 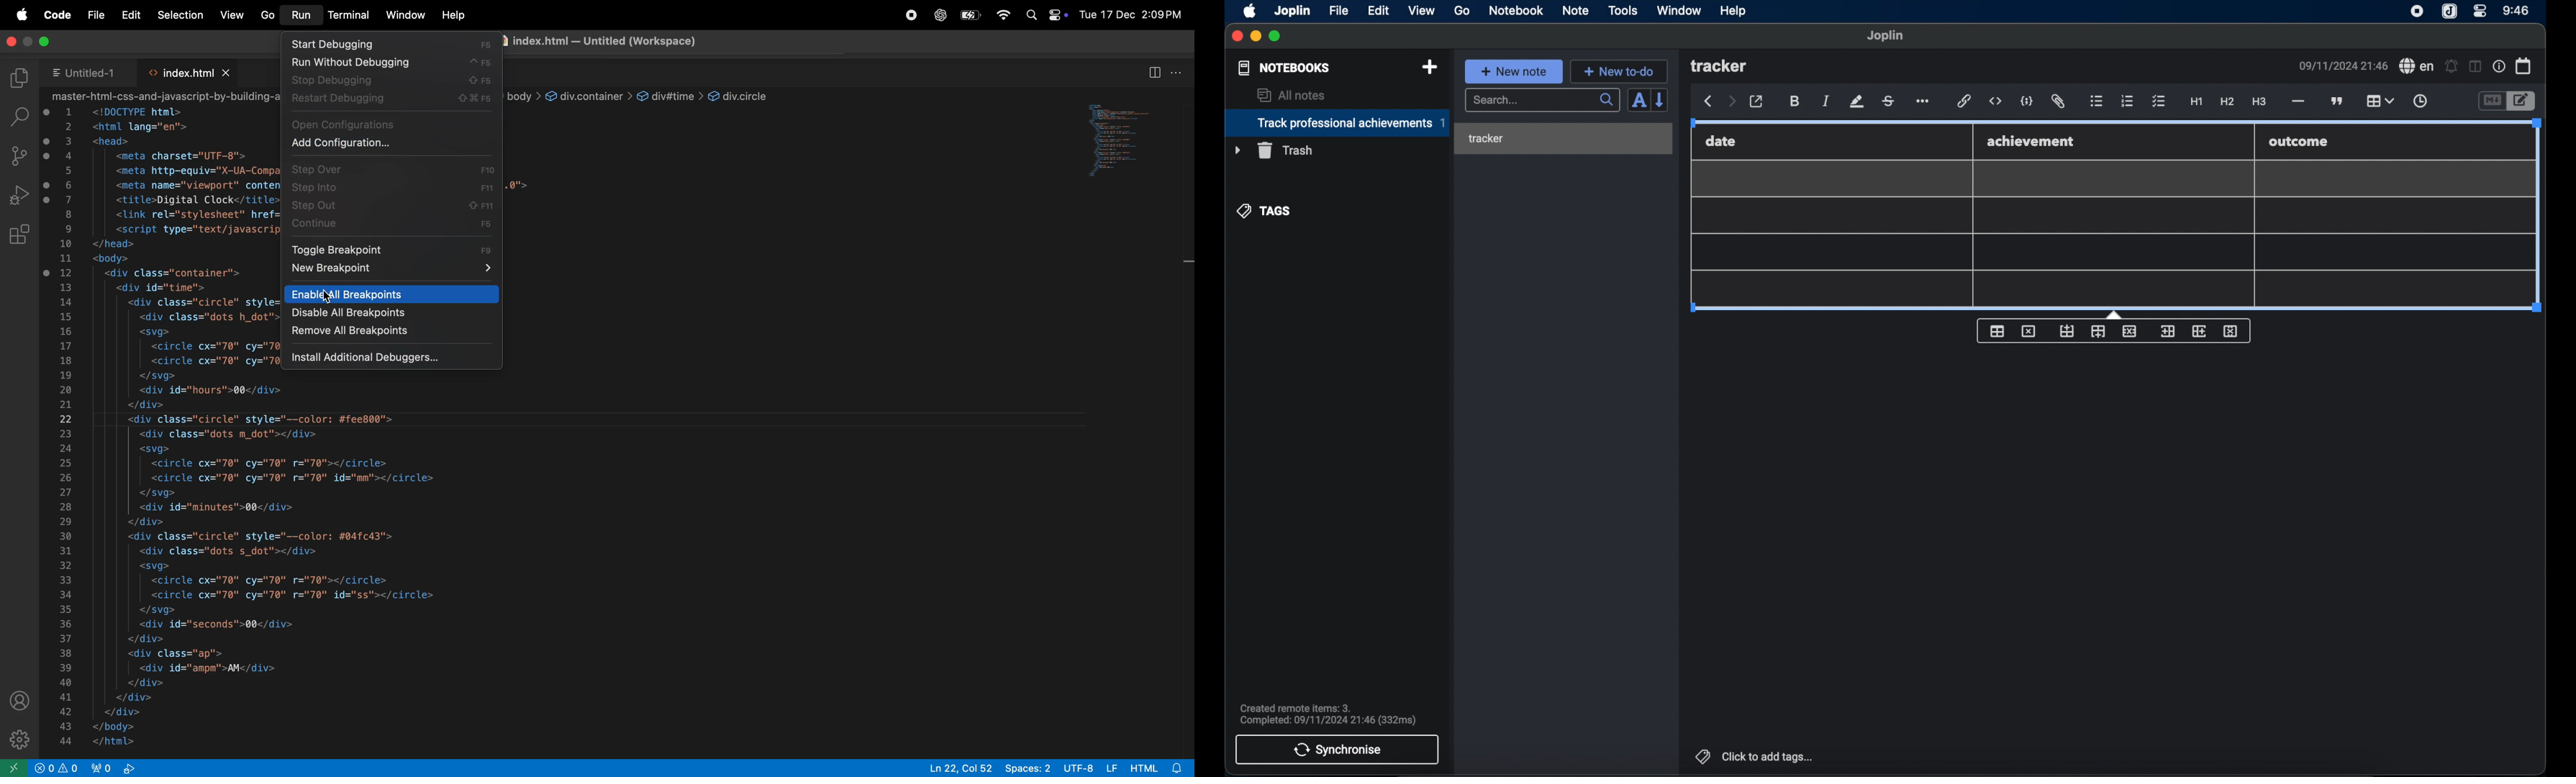 What do you see at coordinates (2420, 101) in the screenshot?
I see `insert time` at bounding box center [2420, 101].